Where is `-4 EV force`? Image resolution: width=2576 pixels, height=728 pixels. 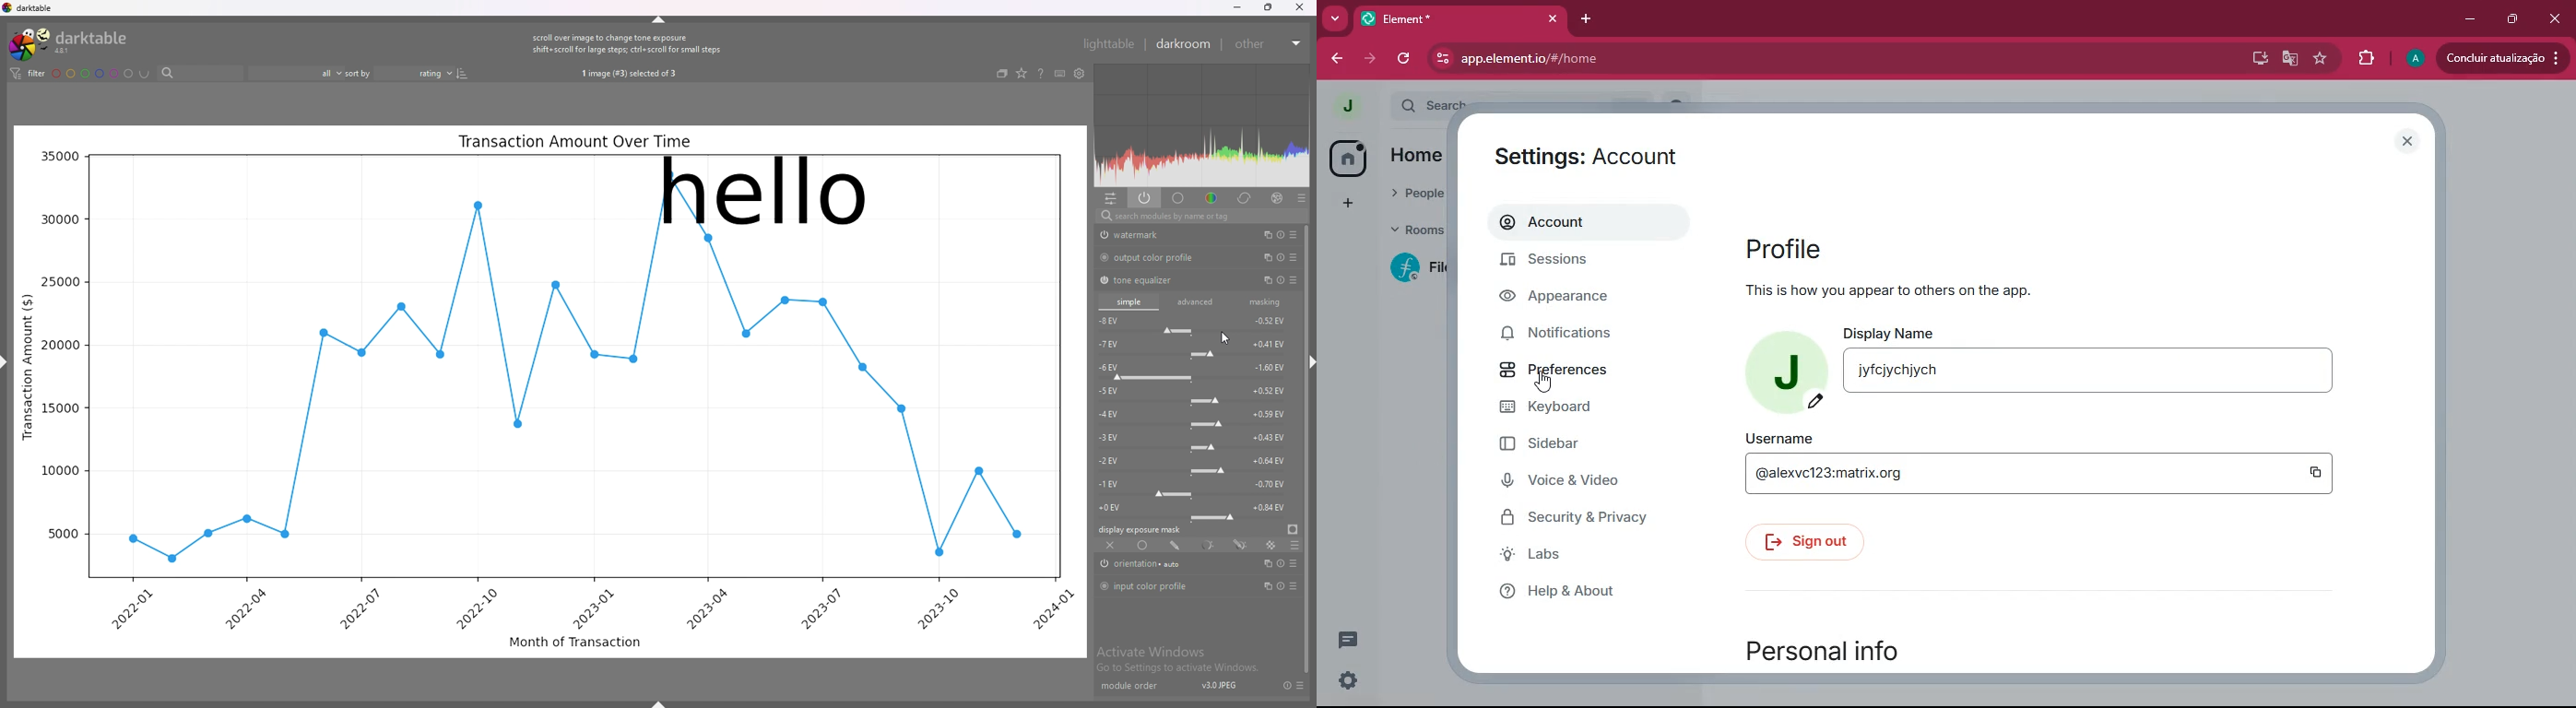
-4 EV force is located at coordinates (1195, 418).